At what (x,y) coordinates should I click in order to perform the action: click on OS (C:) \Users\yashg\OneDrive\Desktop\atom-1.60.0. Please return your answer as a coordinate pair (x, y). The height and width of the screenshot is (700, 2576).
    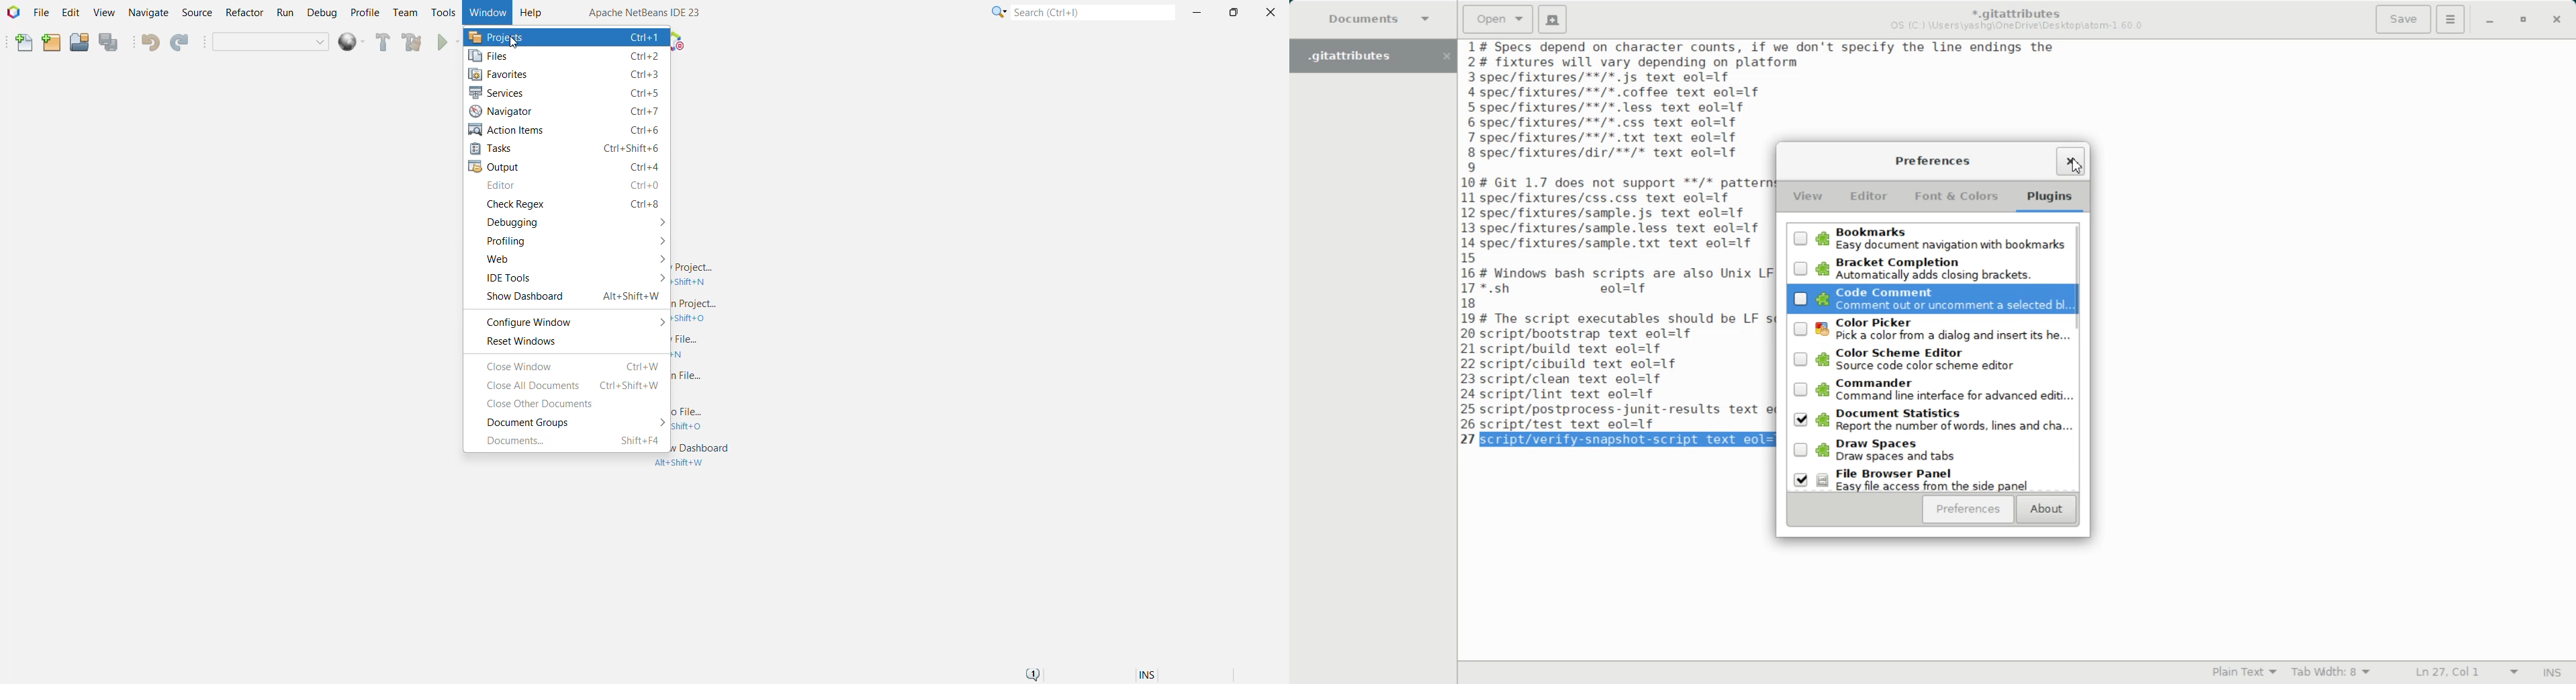
    Looking at the image, I should click on (2019, 26).